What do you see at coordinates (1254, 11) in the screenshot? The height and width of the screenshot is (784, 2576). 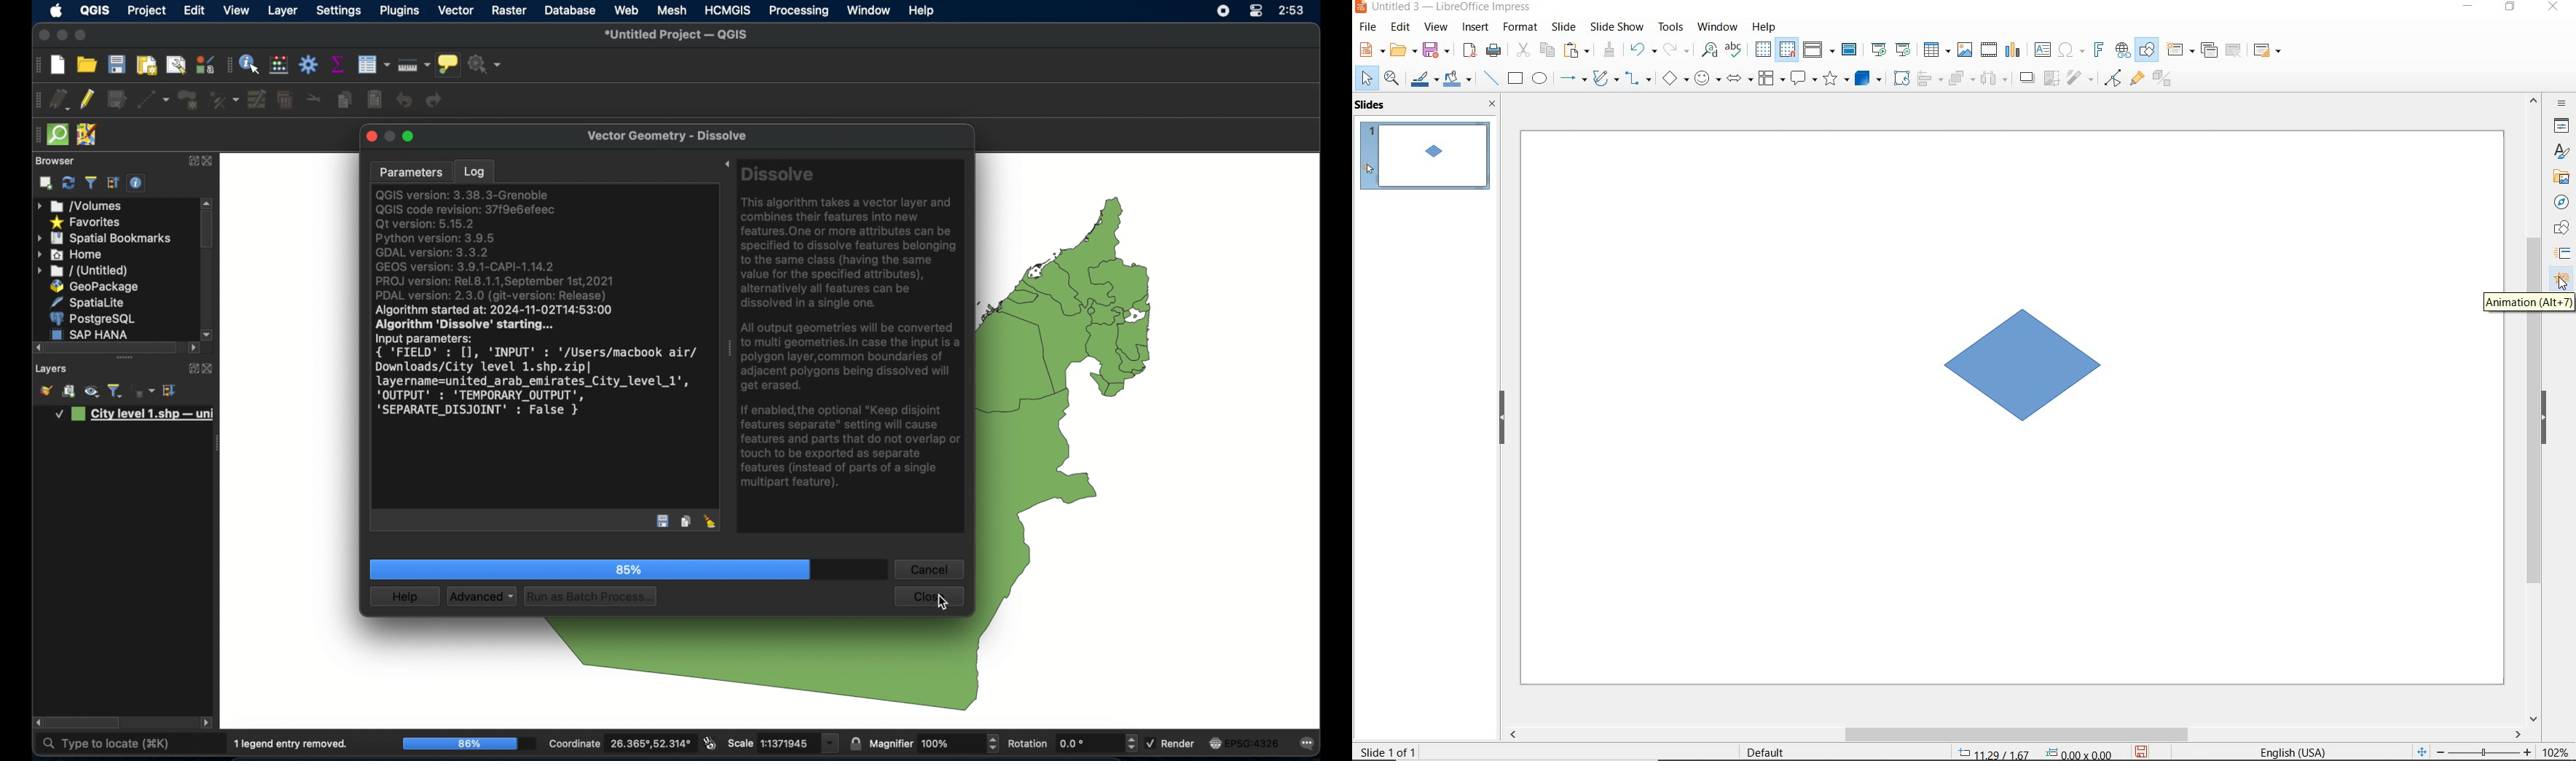 I see `control center` at bounding box center [1254, 11].